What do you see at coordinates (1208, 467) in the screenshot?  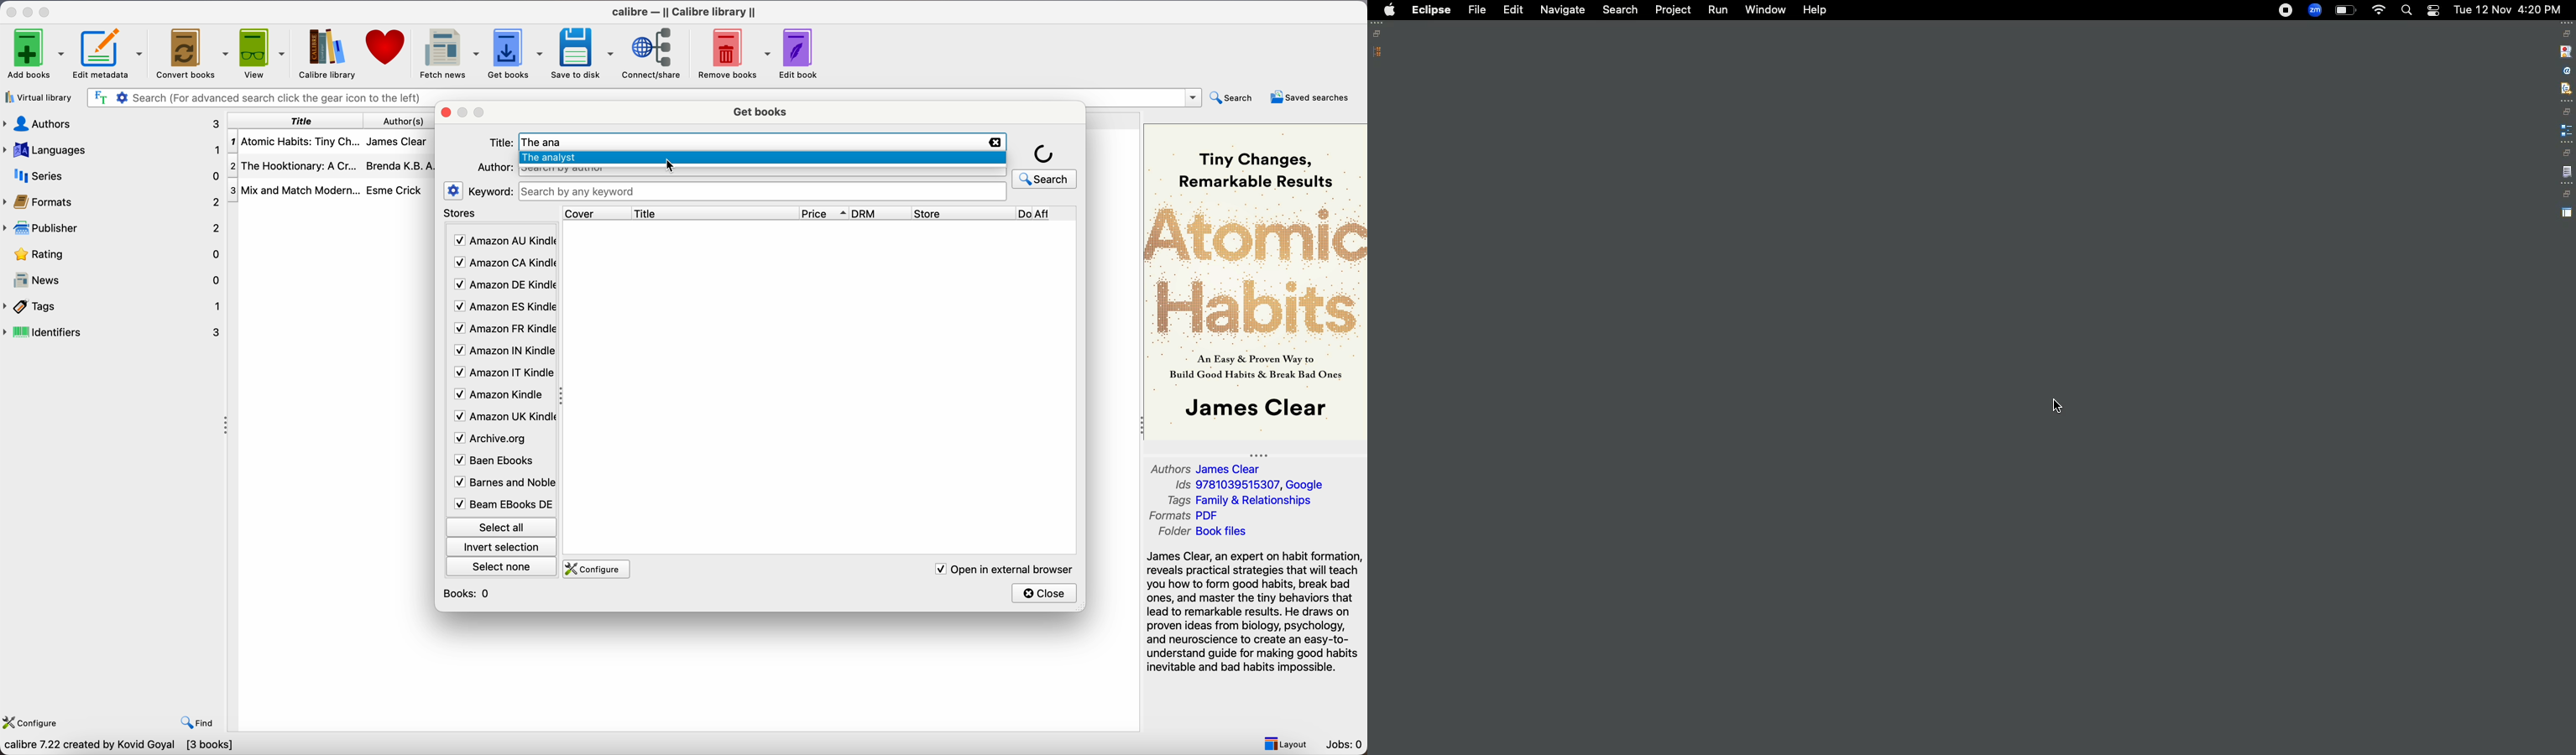 I see `Authors James Clear` at bounding box center [1208, 467].